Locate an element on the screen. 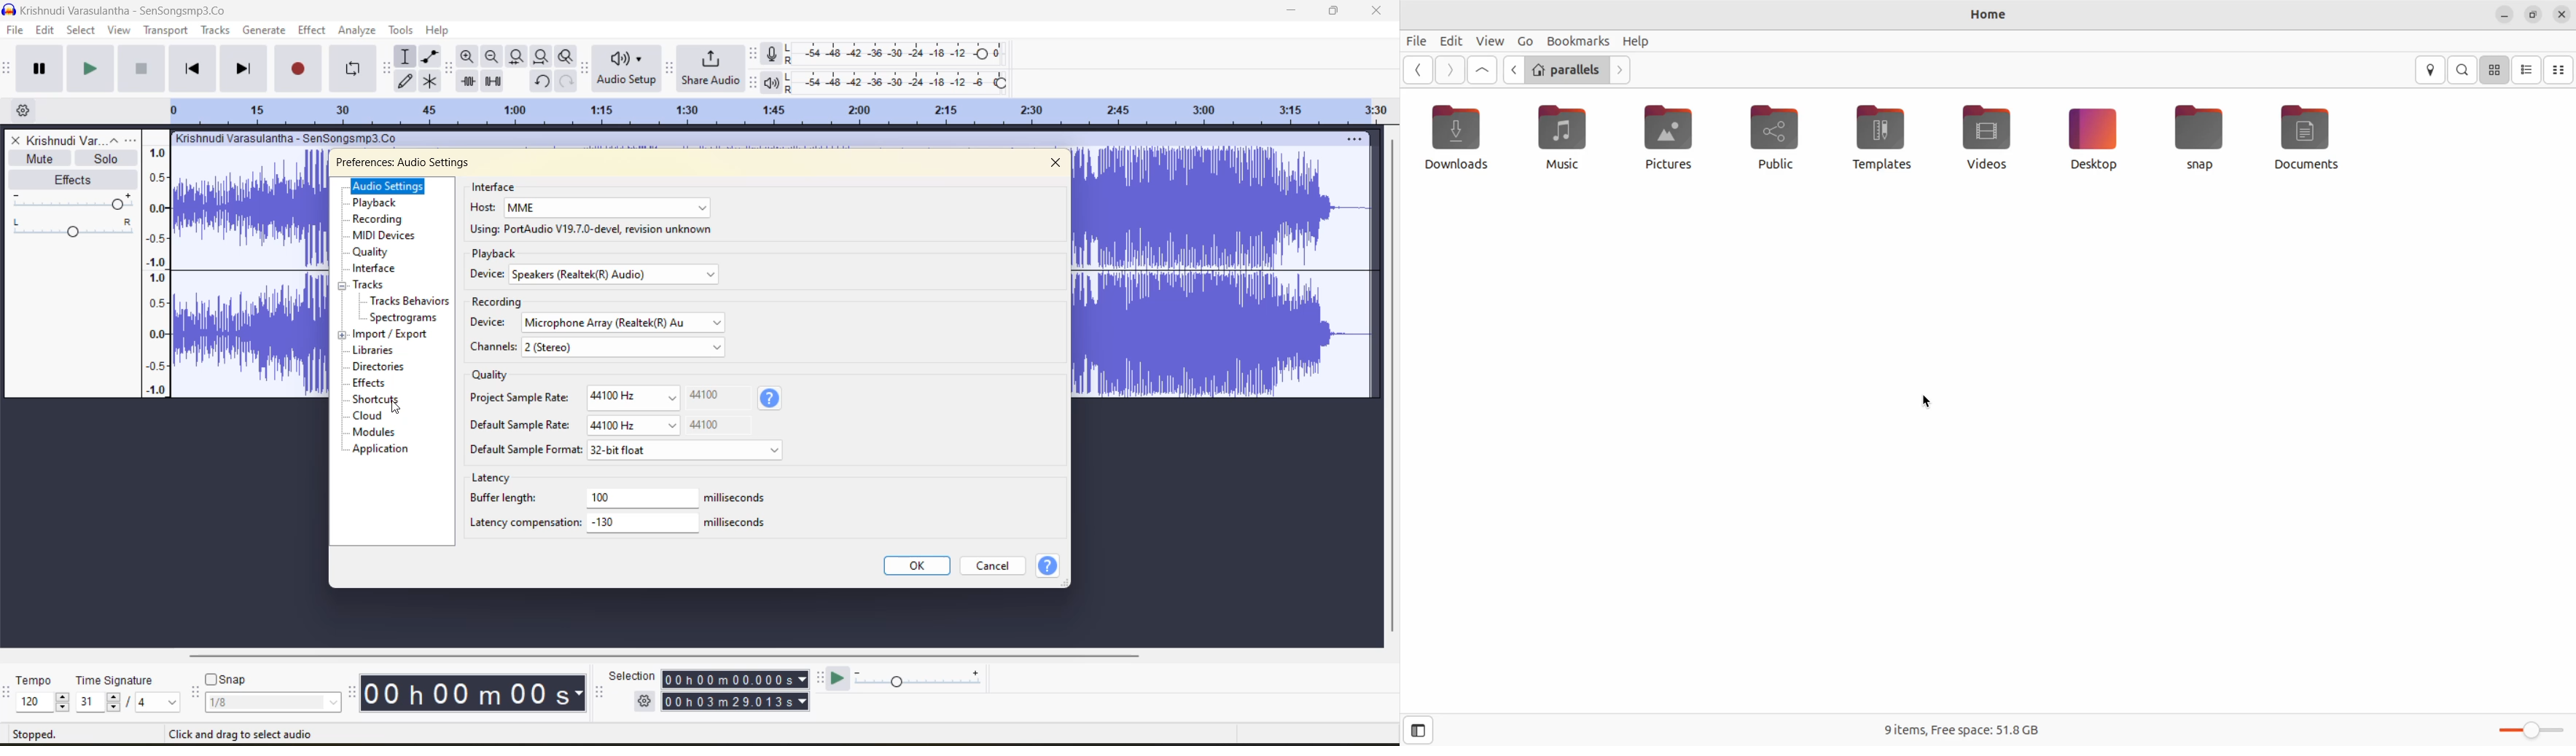 This screenshot has width=2576, height=756. analyze is located at coordinates (359, 31).